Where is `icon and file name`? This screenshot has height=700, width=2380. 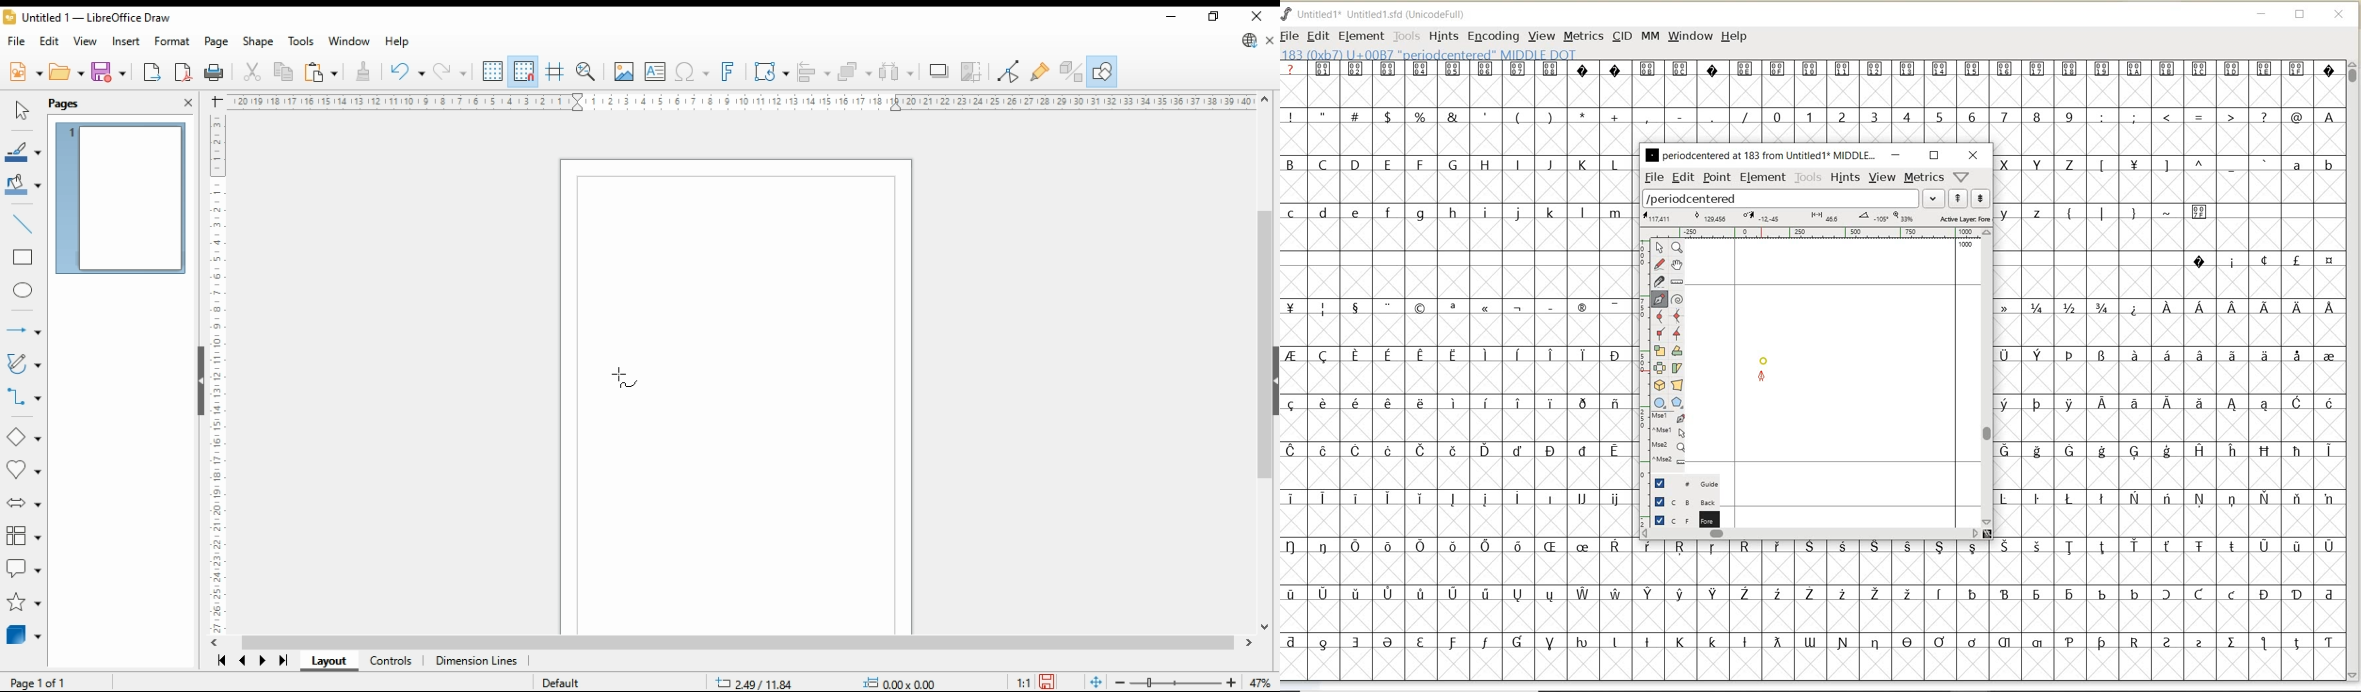
icon and file name is located at coordinates (88, 17).